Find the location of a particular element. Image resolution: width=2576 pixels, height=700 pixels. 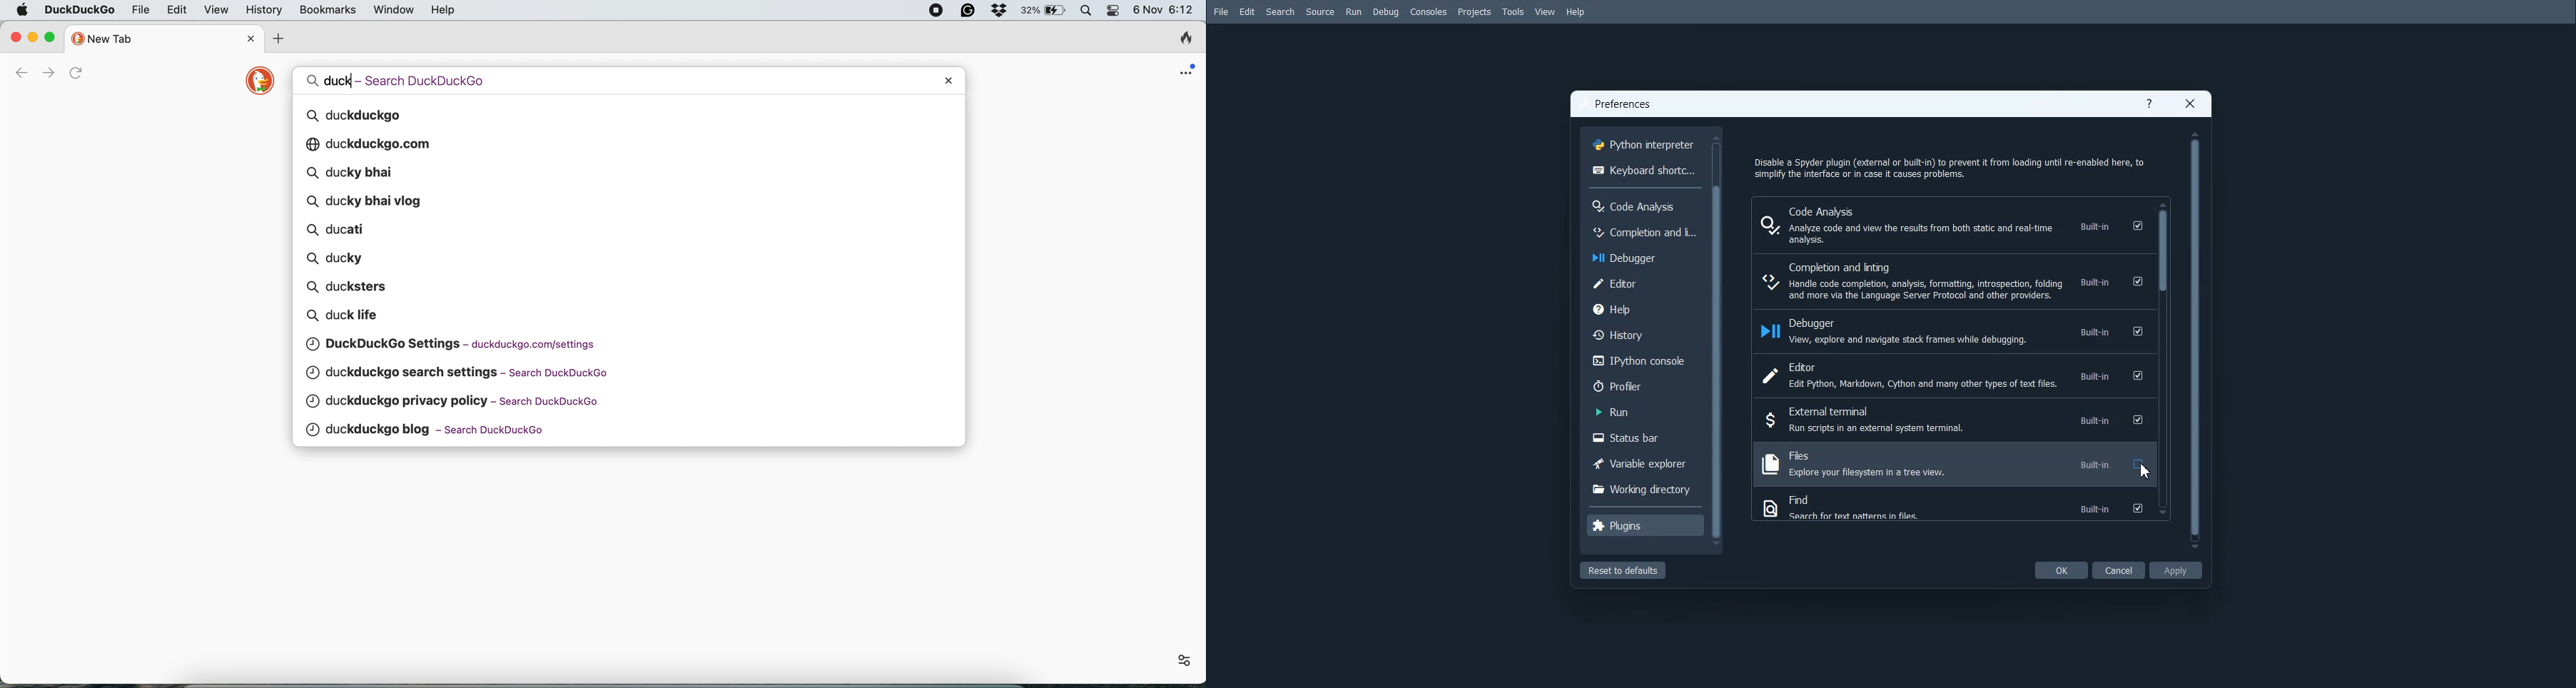

IPython console is located at coordinates (1643, 360).